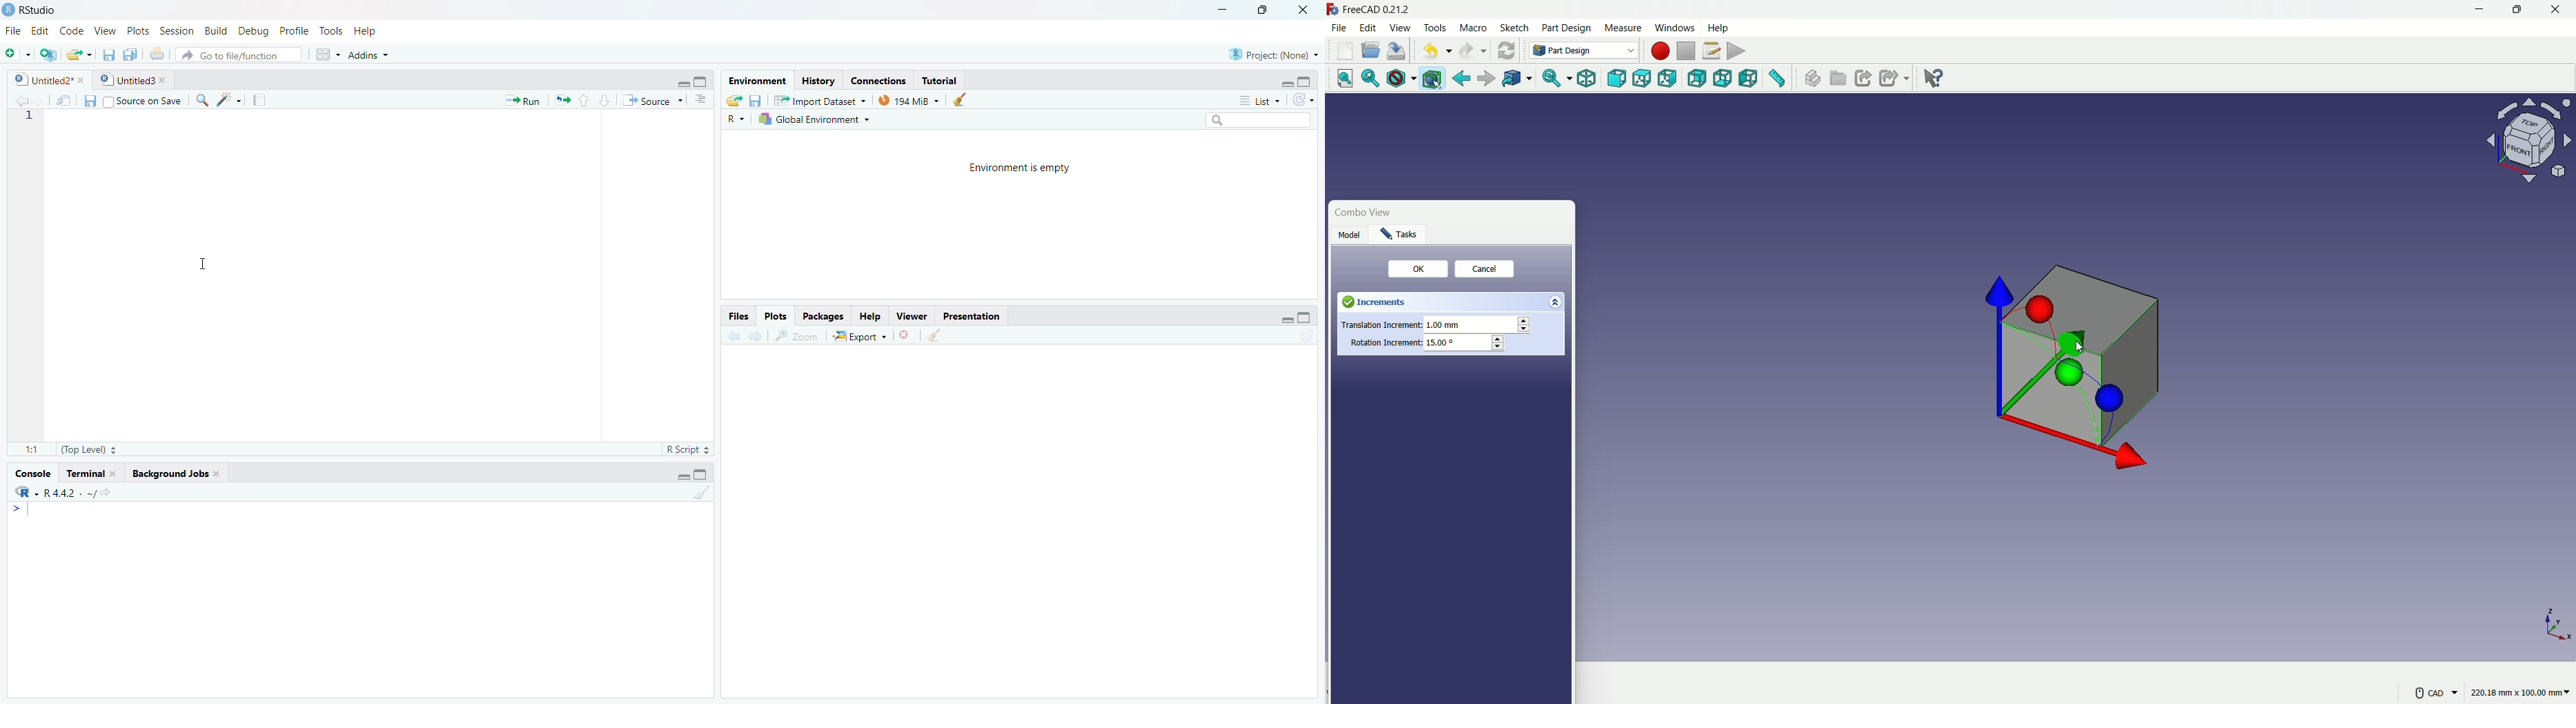 The height and width of the screenshot is (728, 2576). What do you see at coordinates (653, 101) in the screenshot?
I see `Source ` at bounding box center [653, 101].